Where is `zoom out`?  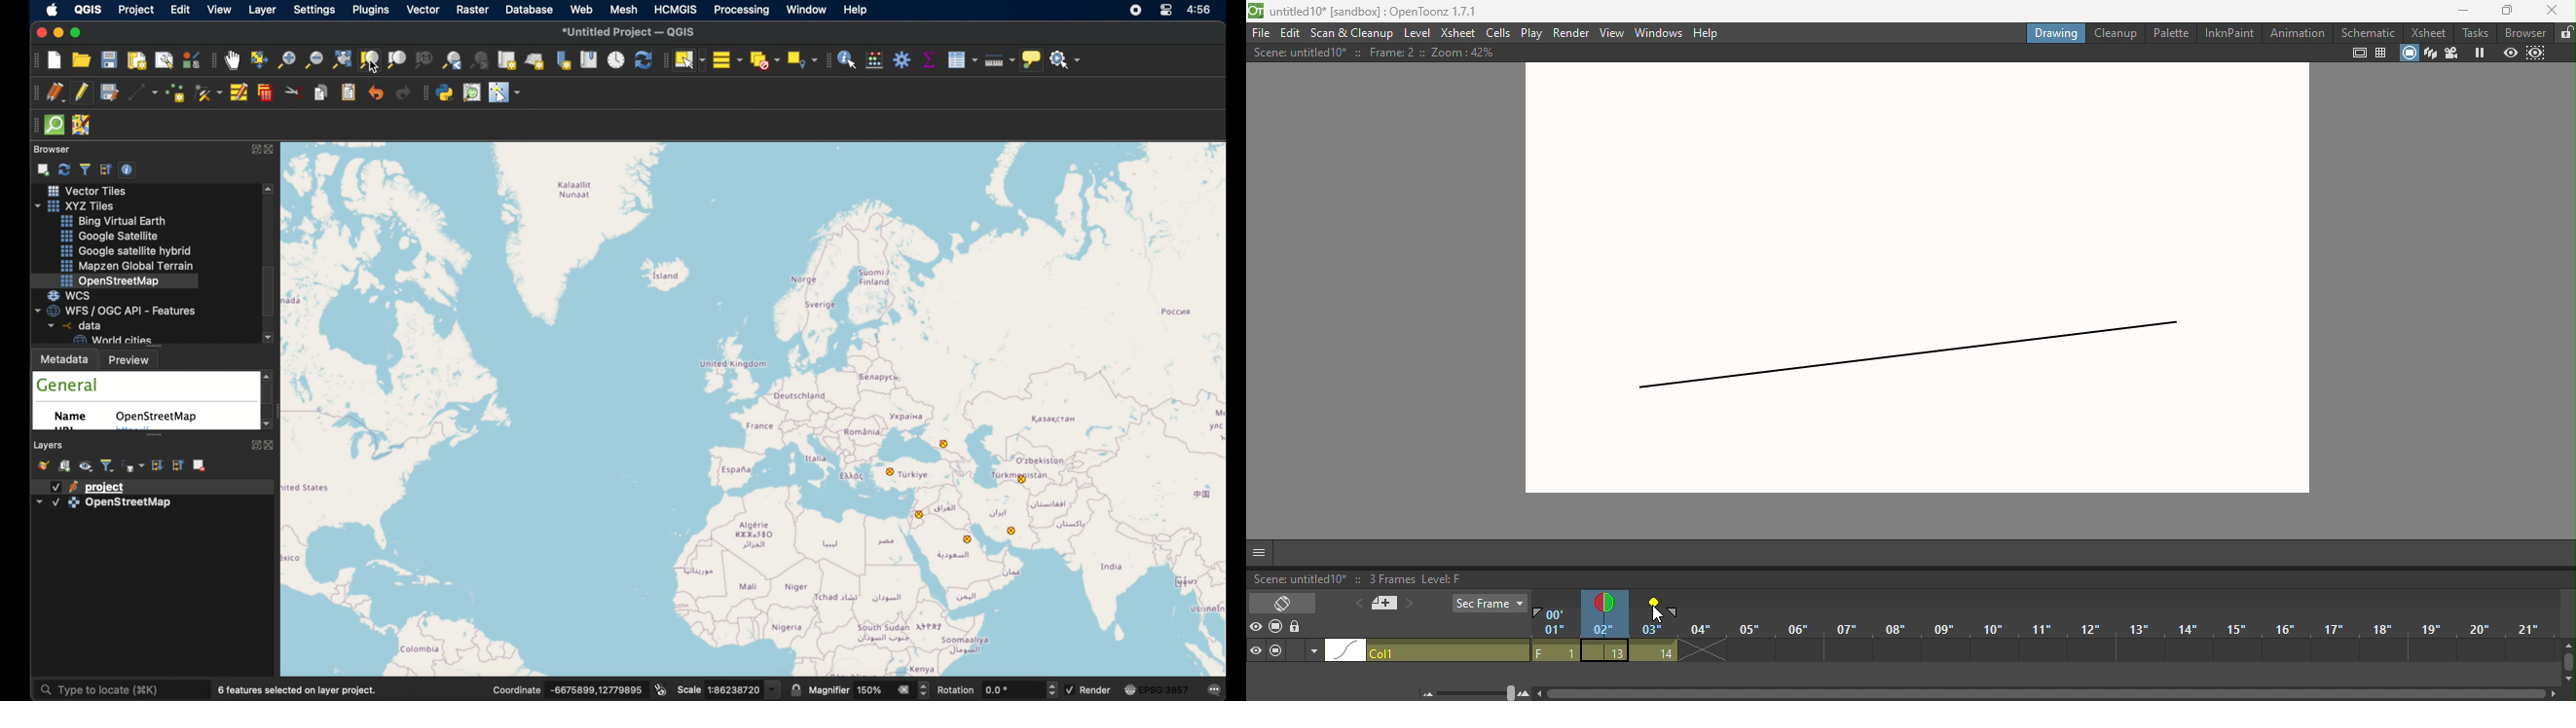 zoom out is located at coordinates (313, 59).